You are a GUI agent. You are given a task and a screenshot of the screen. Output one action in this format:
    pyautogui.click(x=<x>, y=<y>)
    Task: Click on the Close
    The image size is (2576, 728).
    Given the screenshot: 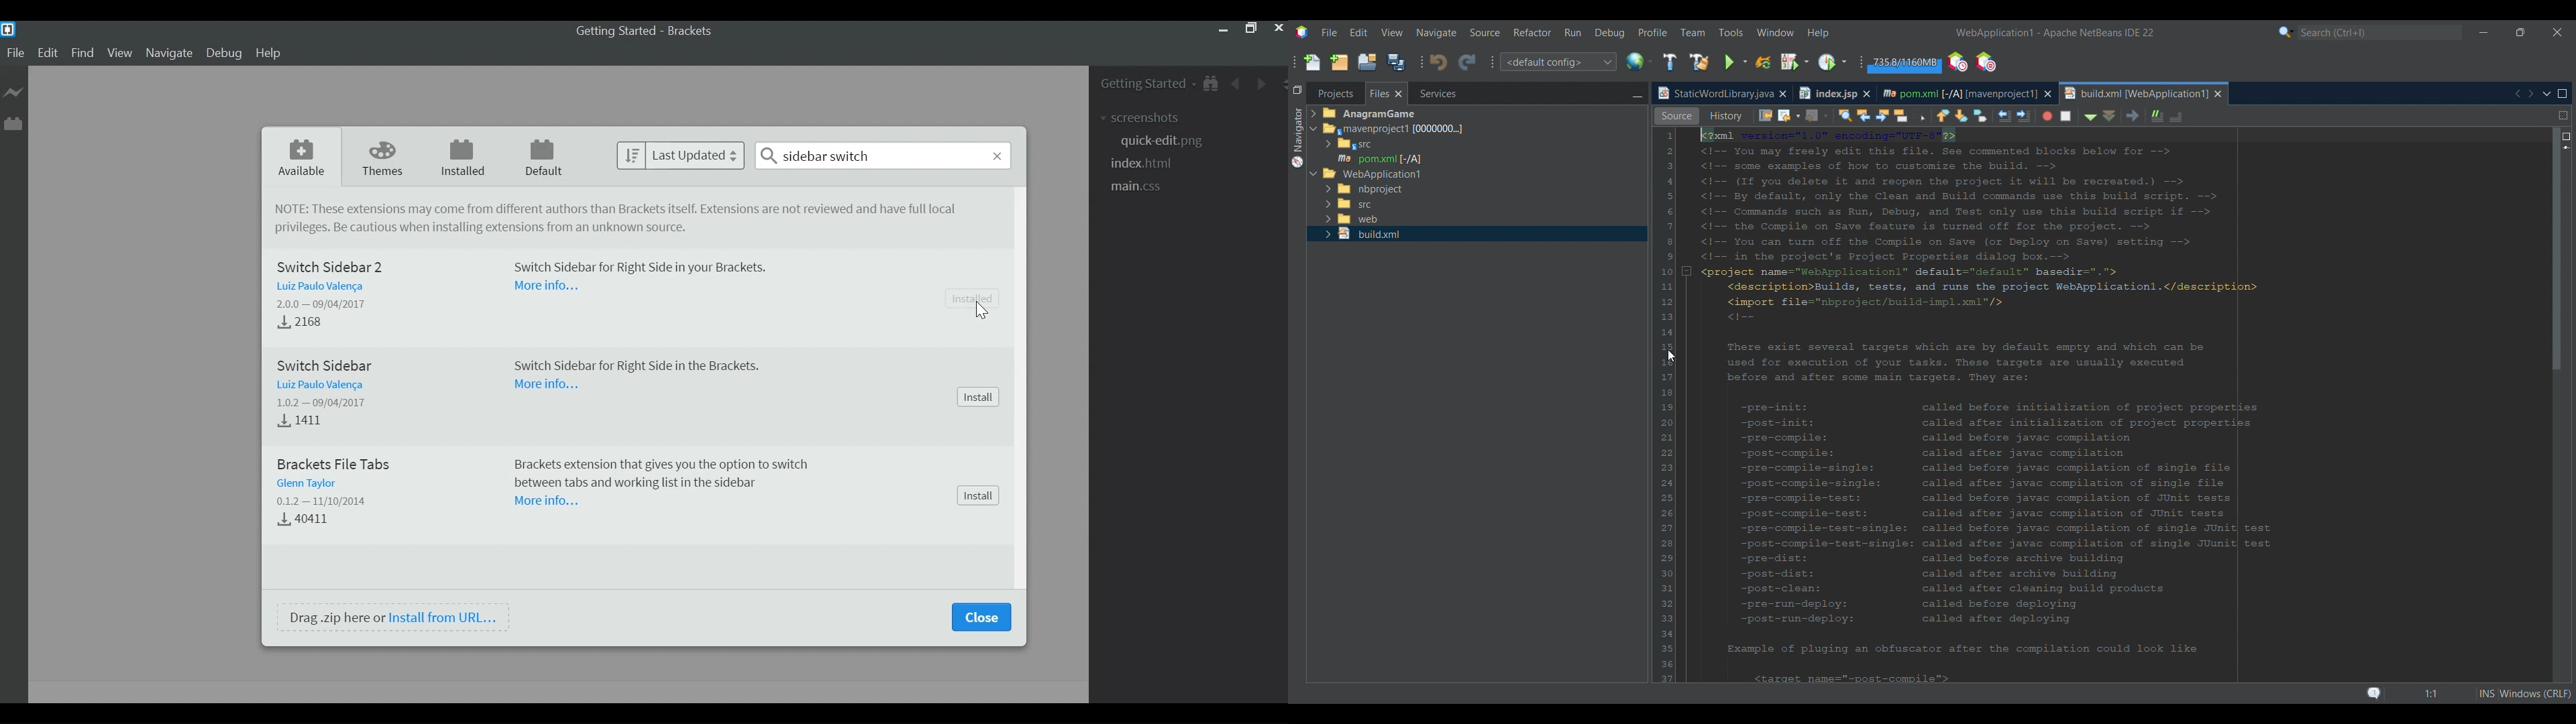 What is the action you would take?
    pyautogui.click(x=1278, y=28)
    